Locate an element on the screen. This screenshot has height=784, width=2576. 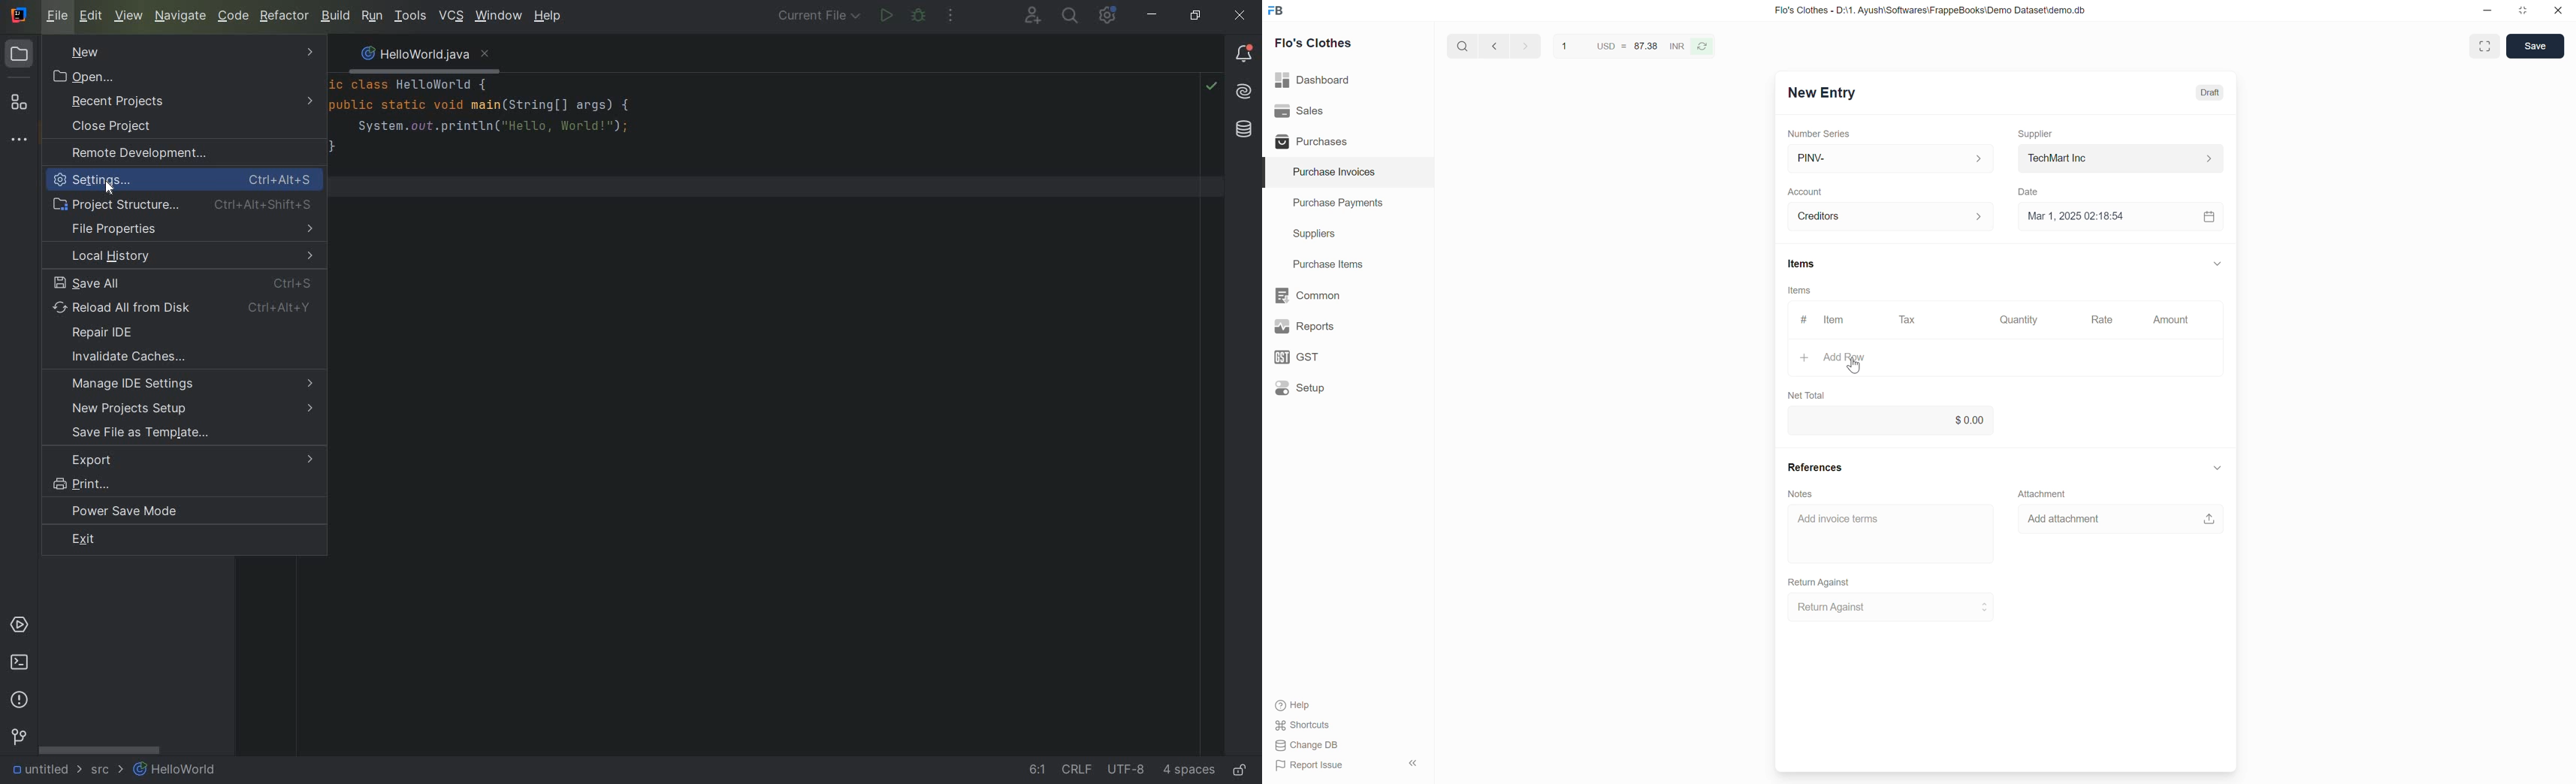
Reverse is located at coordinates (1702, 46).